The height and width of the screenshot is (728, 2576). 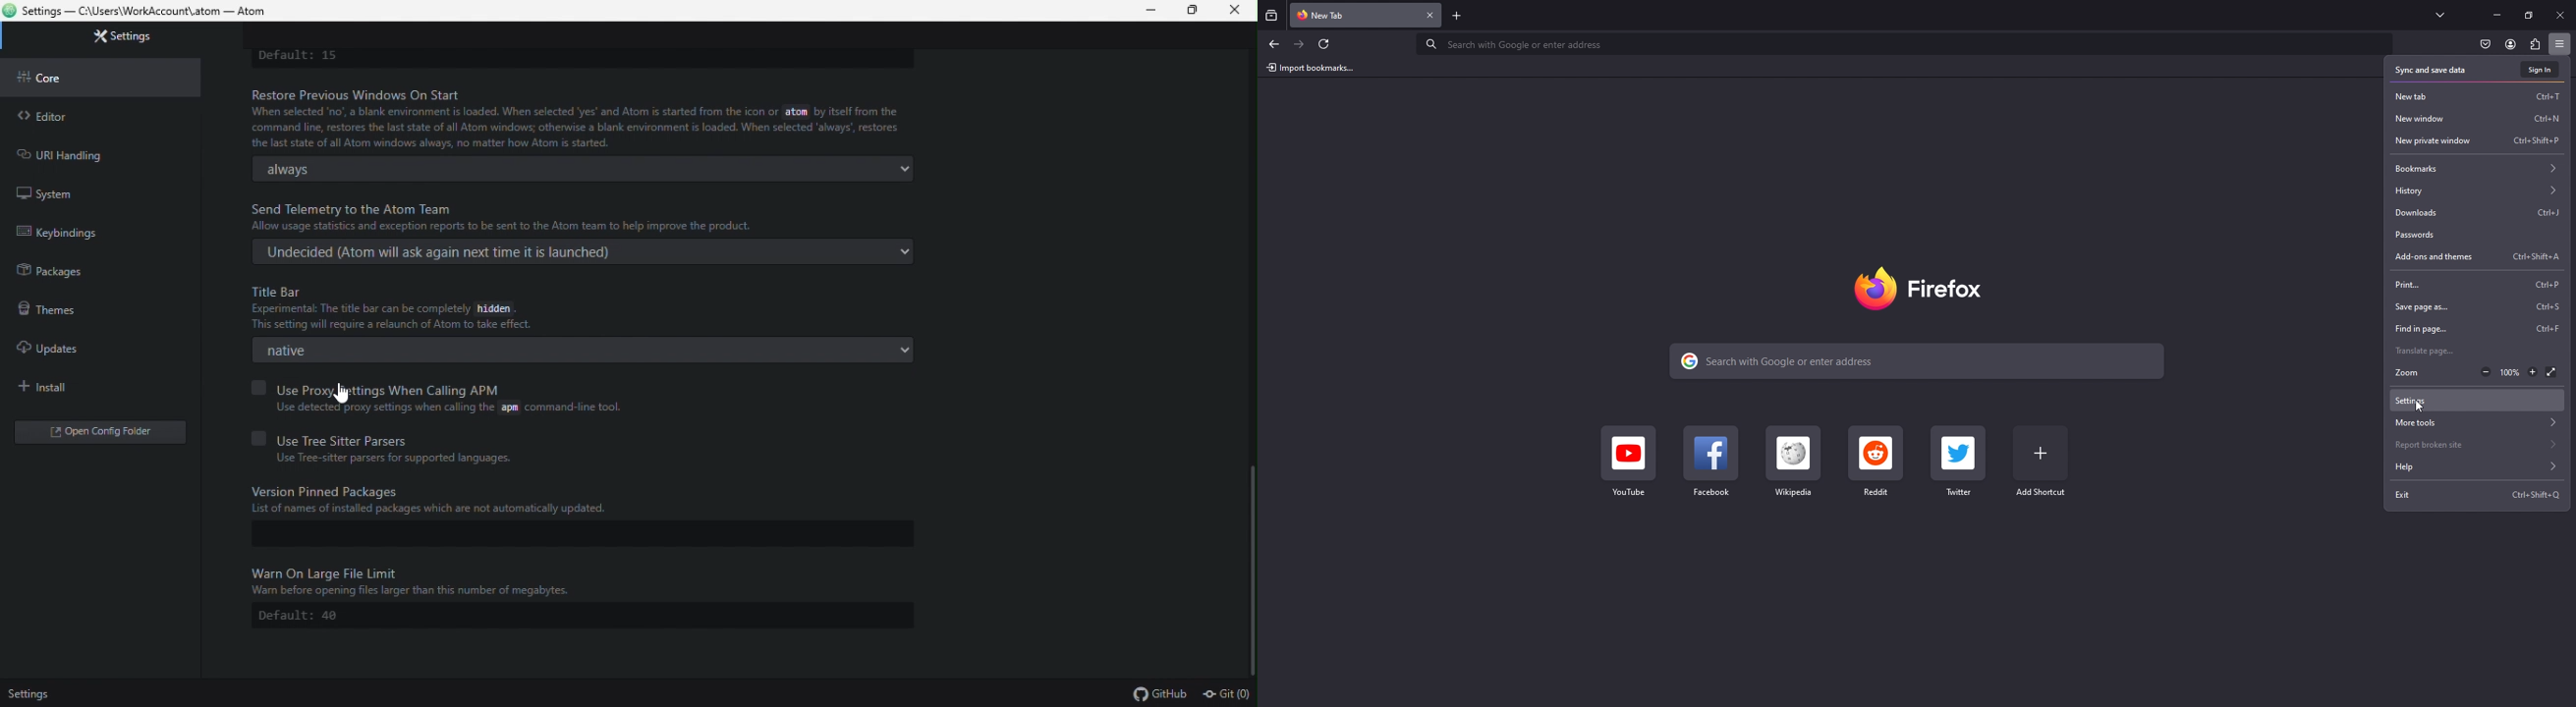 I want to click on Packages, so click(x=92, y=271).